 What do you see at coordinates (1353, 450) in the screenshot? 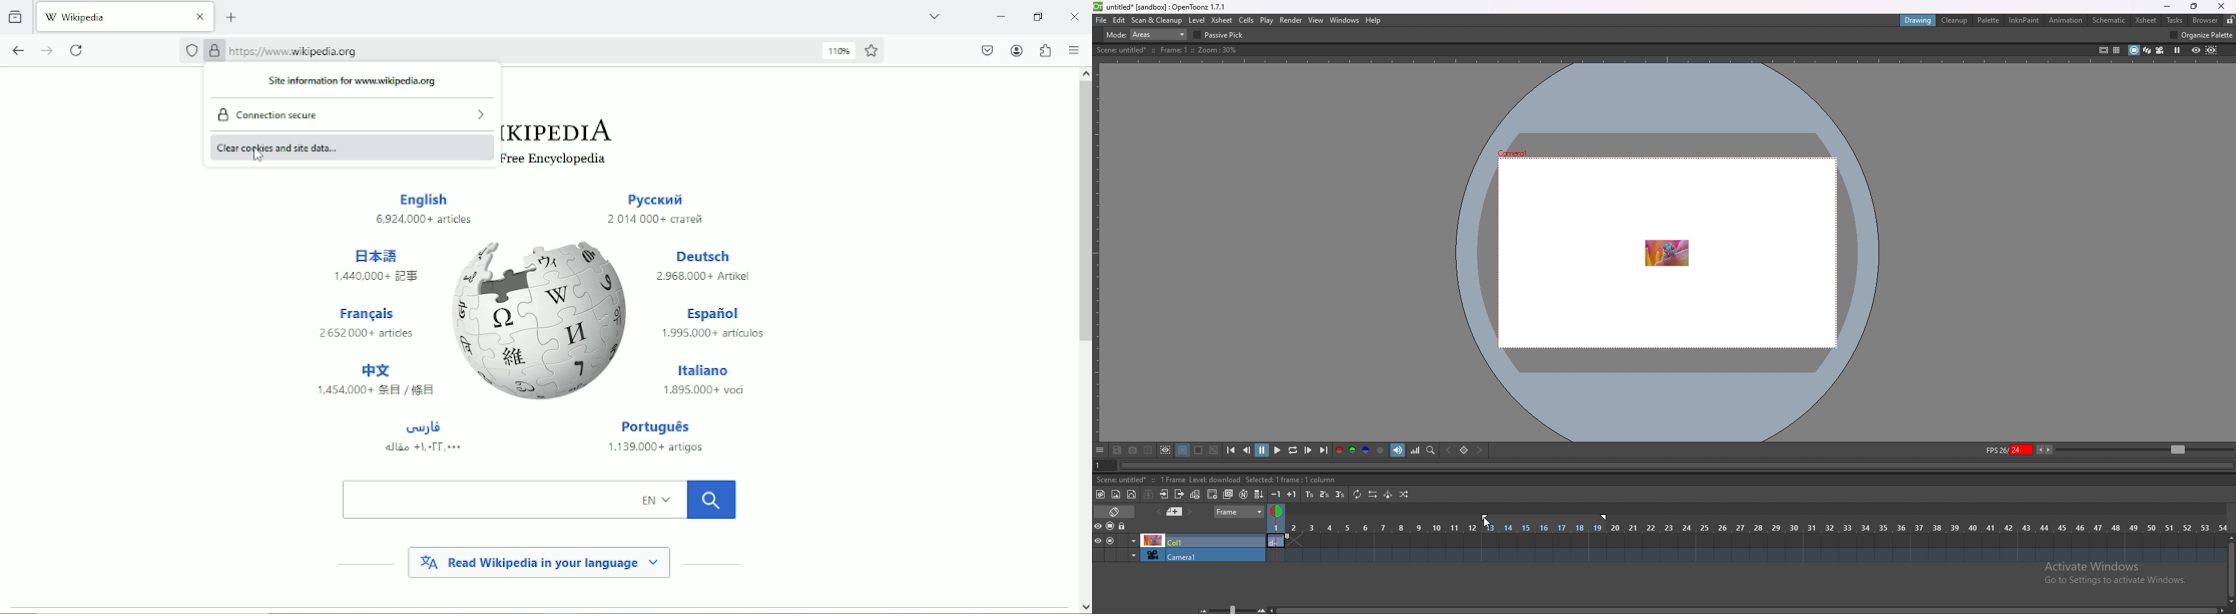
I see `green channel` at bounding box center [1353, 450].